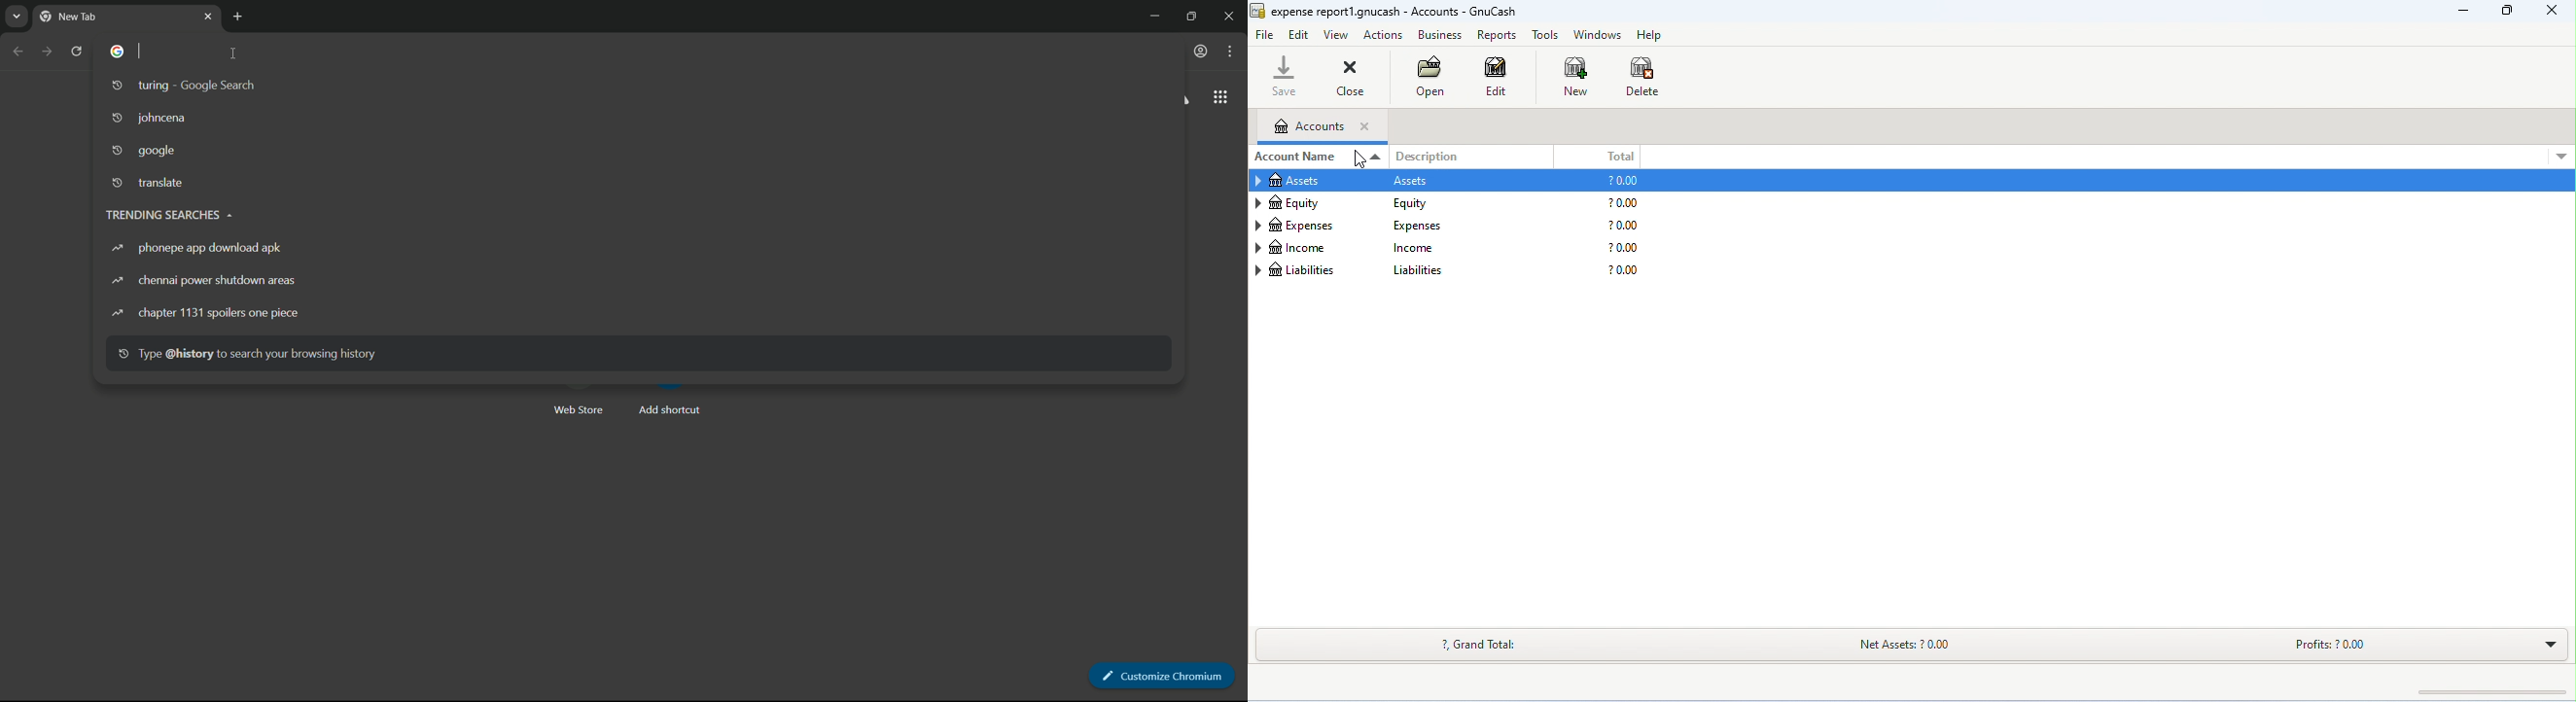 The width and height of the screenshot is (2576, 728). What do you see at coordinates (1346, 77) in the screenshot?
I see `close` at bounding box center [1346, 77].